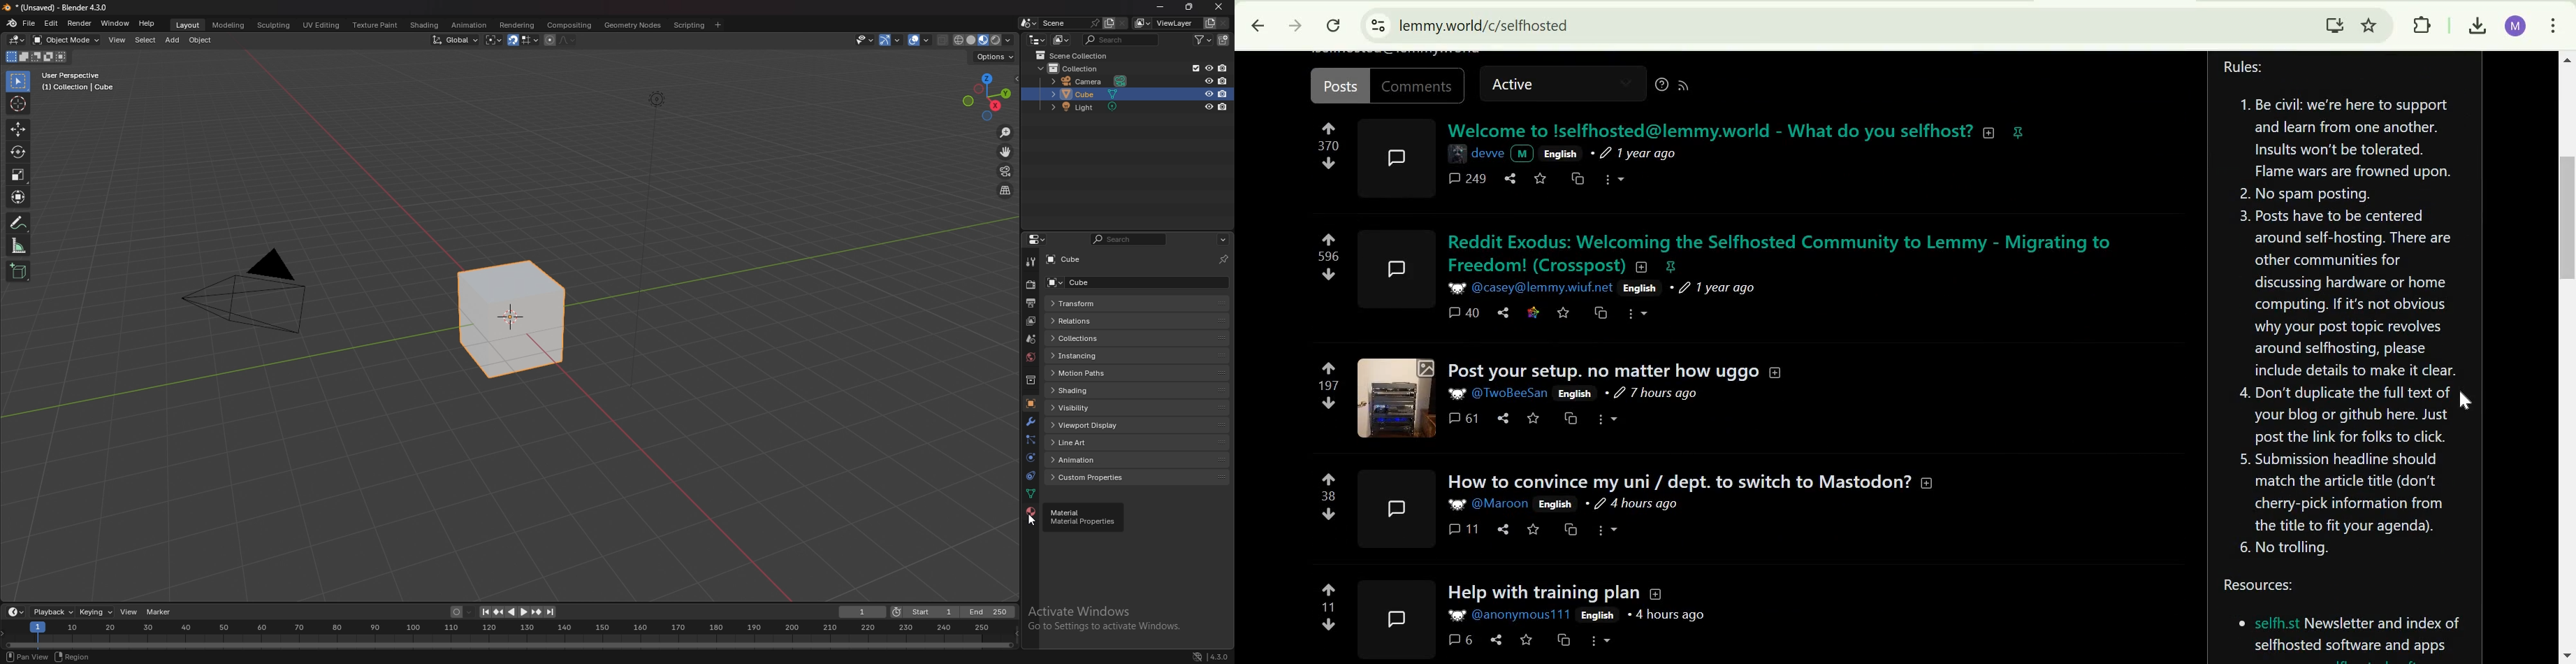 The image size is (2576, 672). Describe the element at coordinates (1456, 287) in the screenshot. I see `picture` at that location.